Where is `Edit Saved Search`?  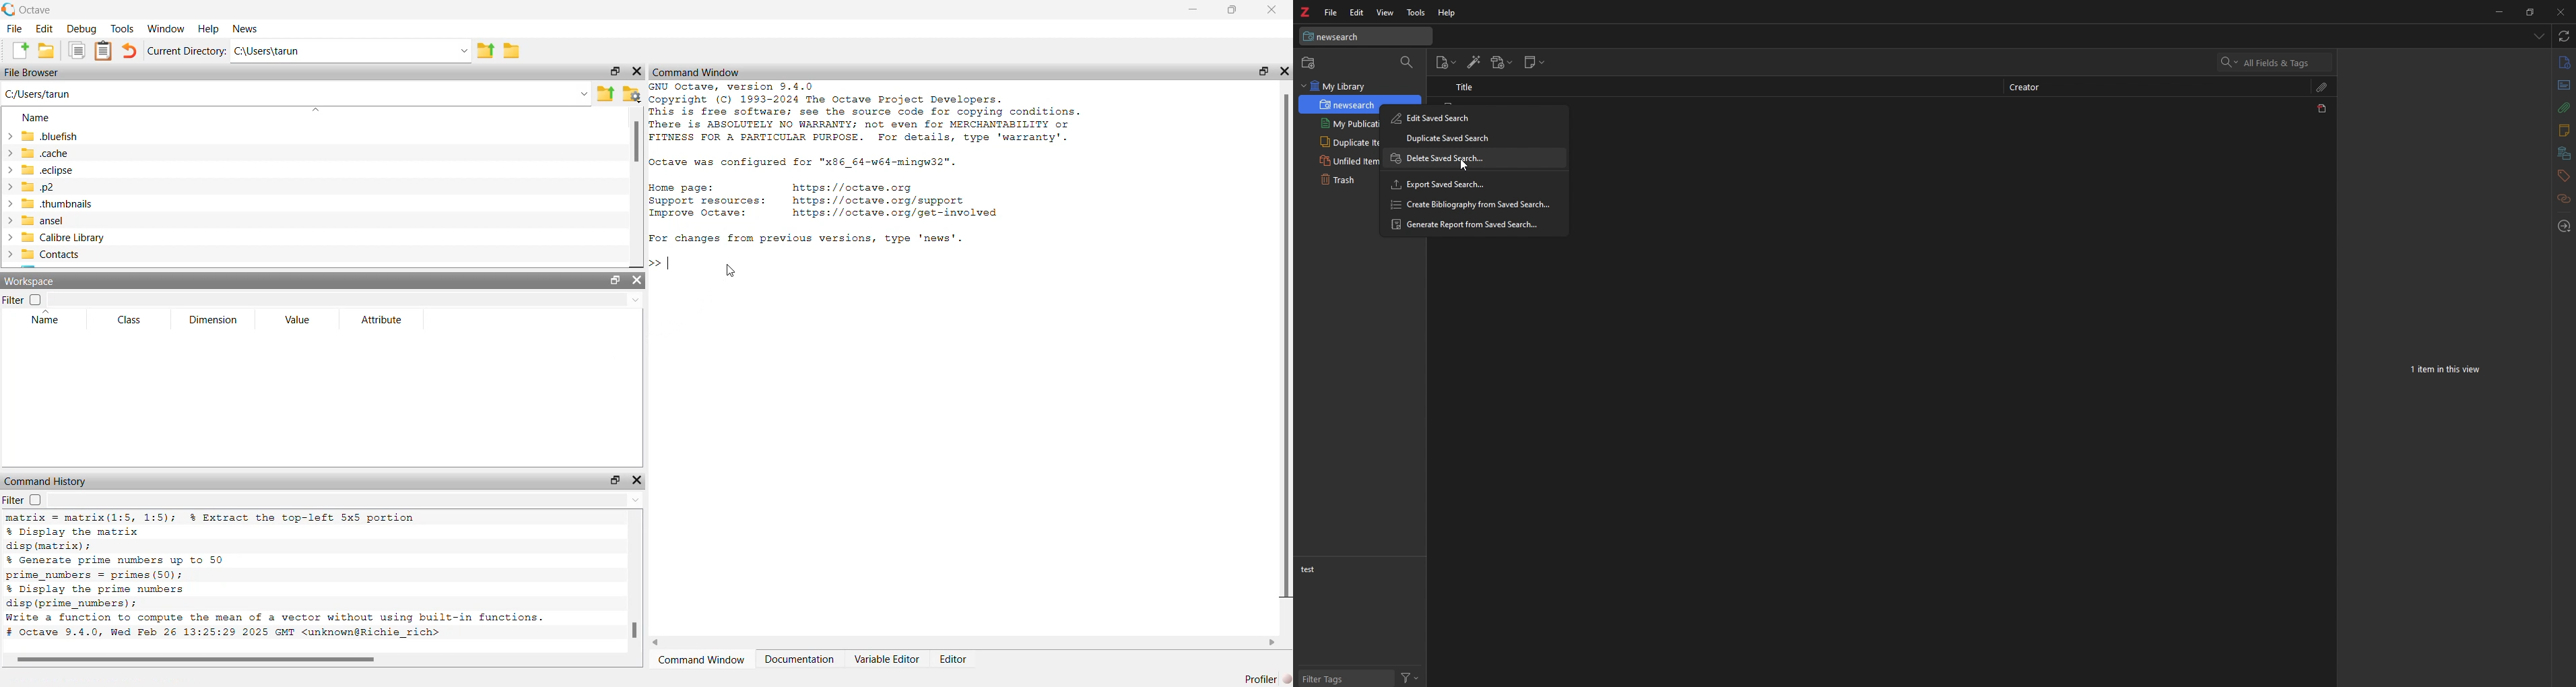 Edit Saved Search is located at coordinates (1433, 118).